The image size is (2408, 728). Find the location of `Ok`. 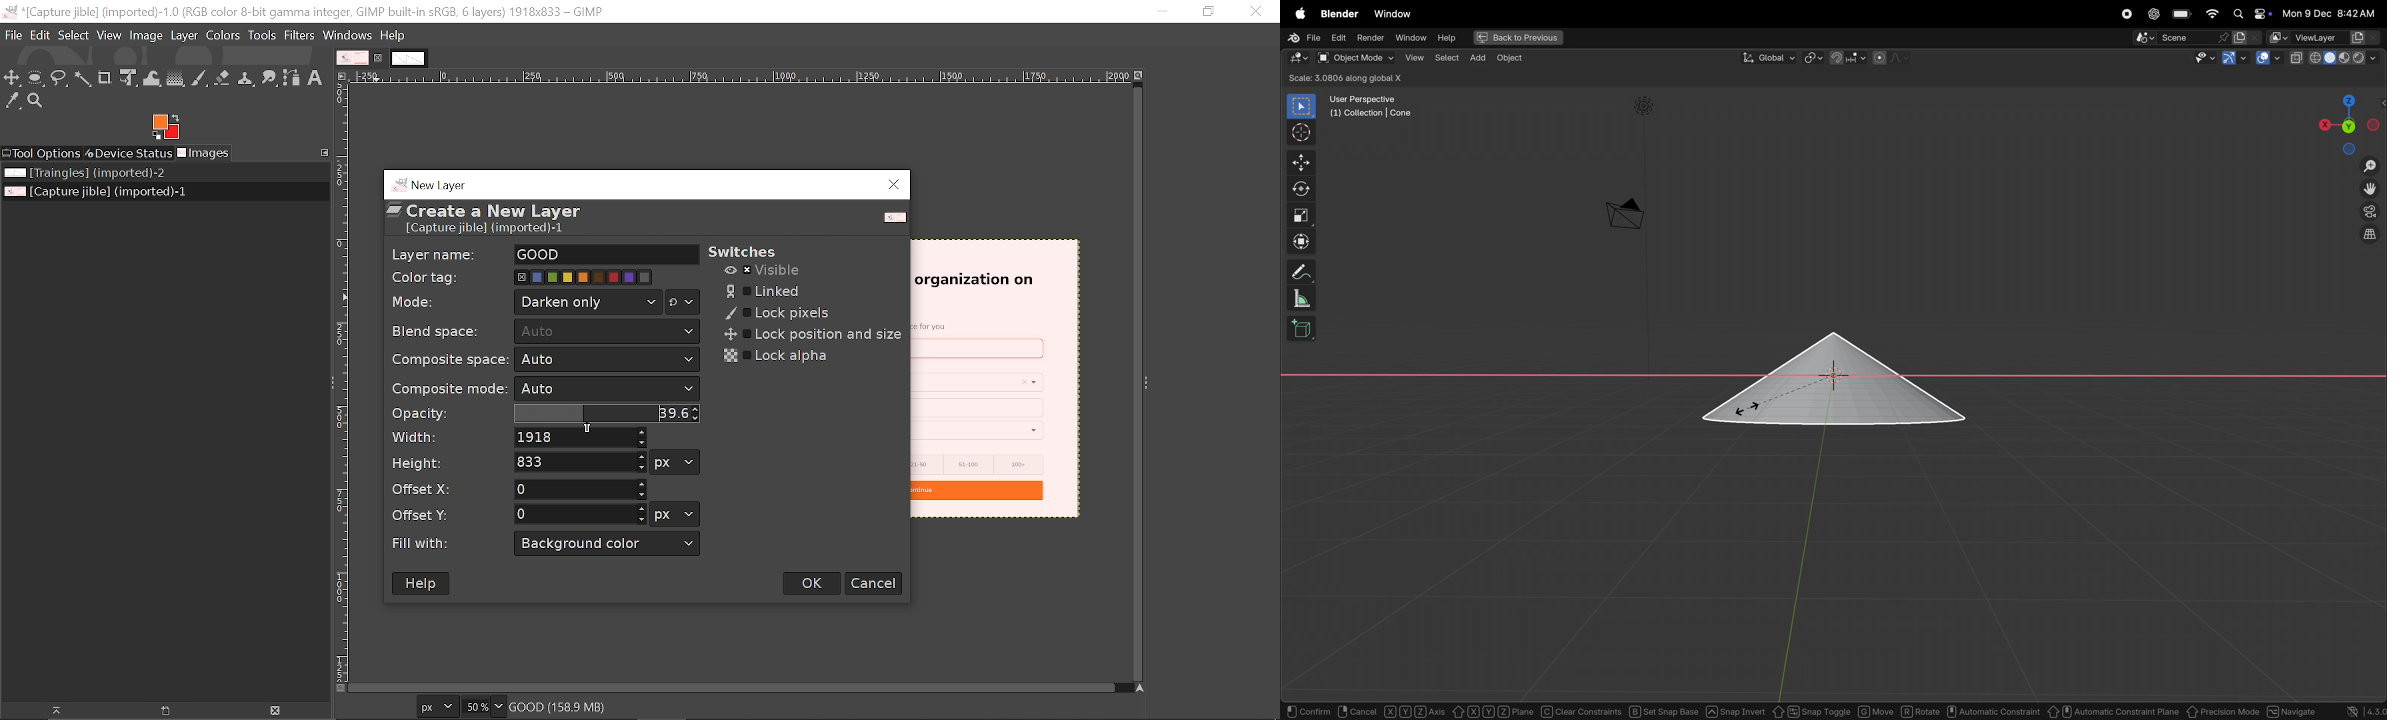

Ok is located at coordinates (813, 584).